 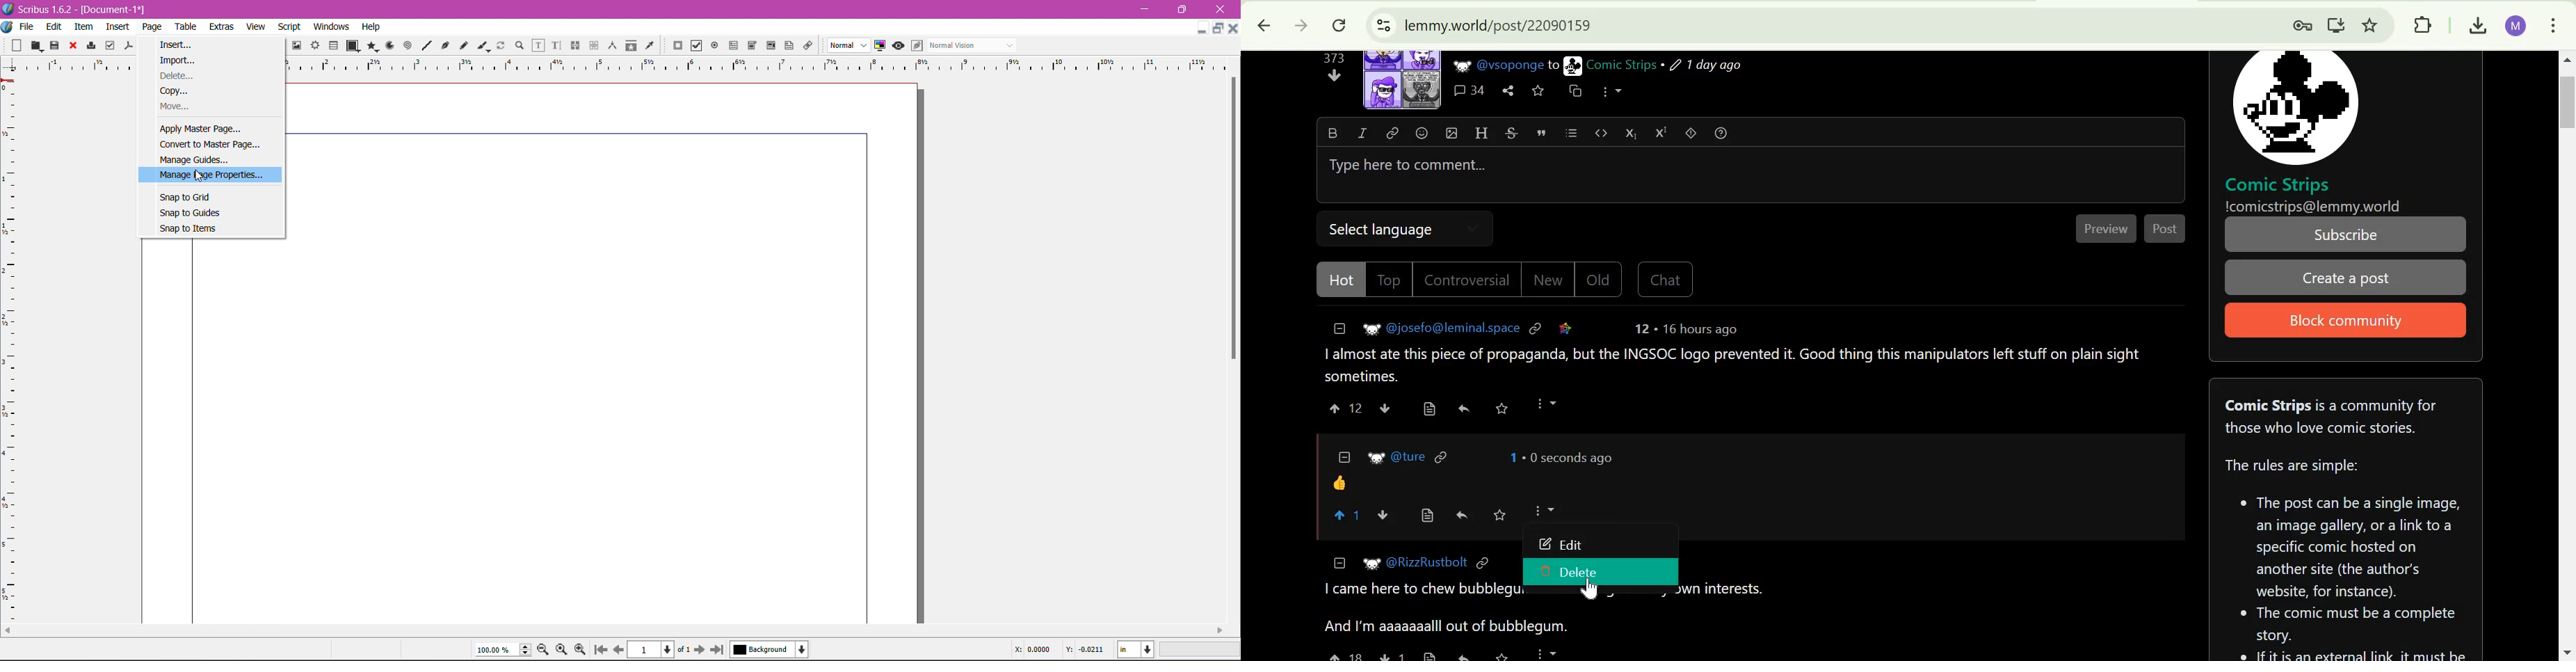 I want to click on Eidt in Preview mode, so click(x=917, y=46).